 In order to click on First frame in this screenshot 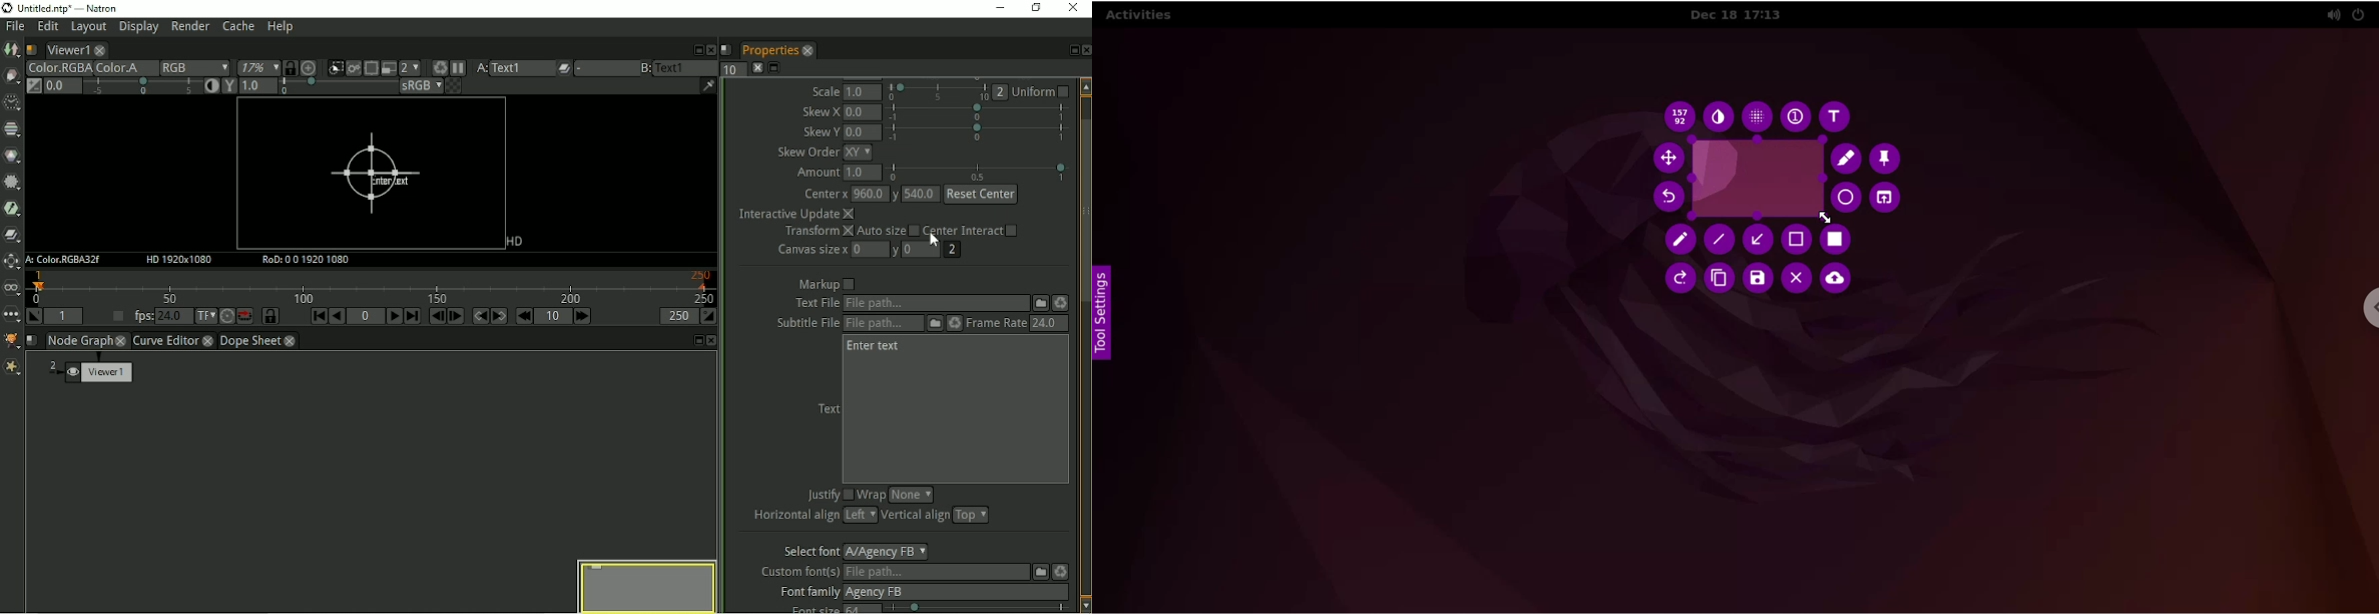, I will do `click(319, 316)`.